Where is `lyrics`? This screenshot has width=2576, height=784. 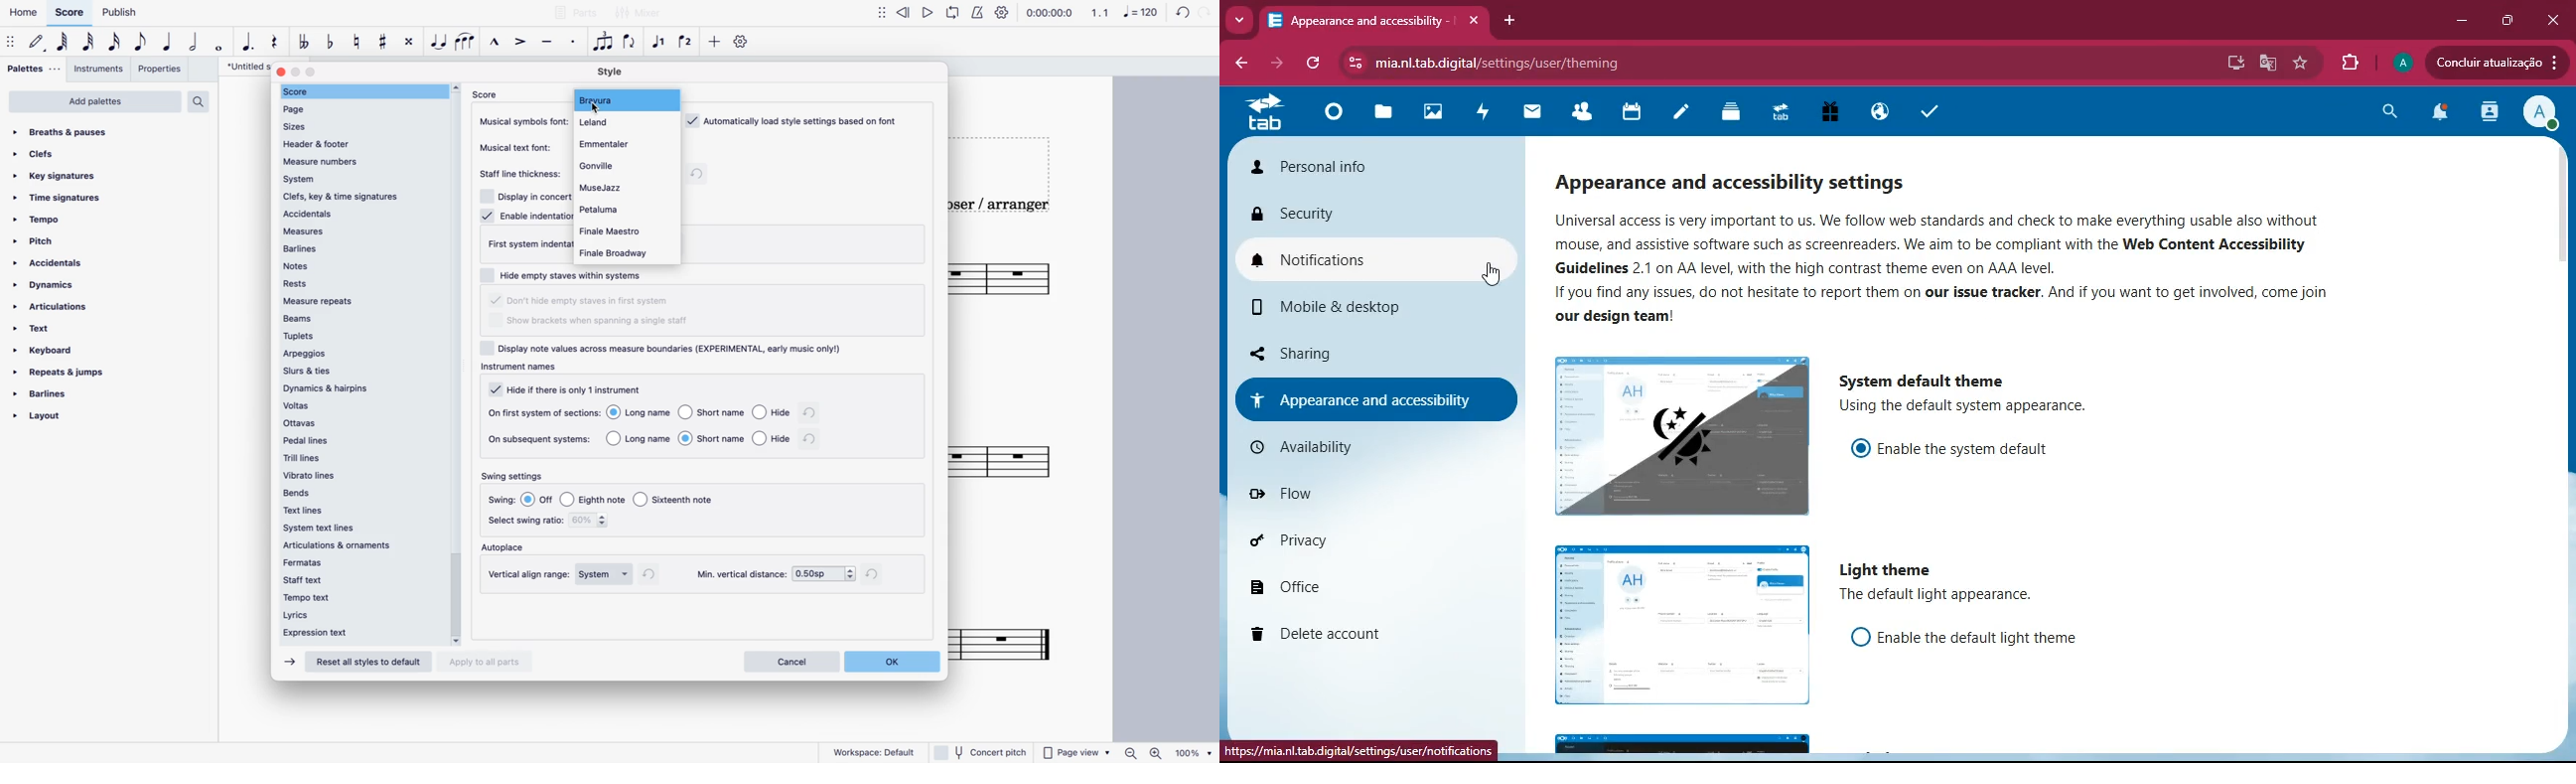
lyrics is located at coordinates (357, 616).